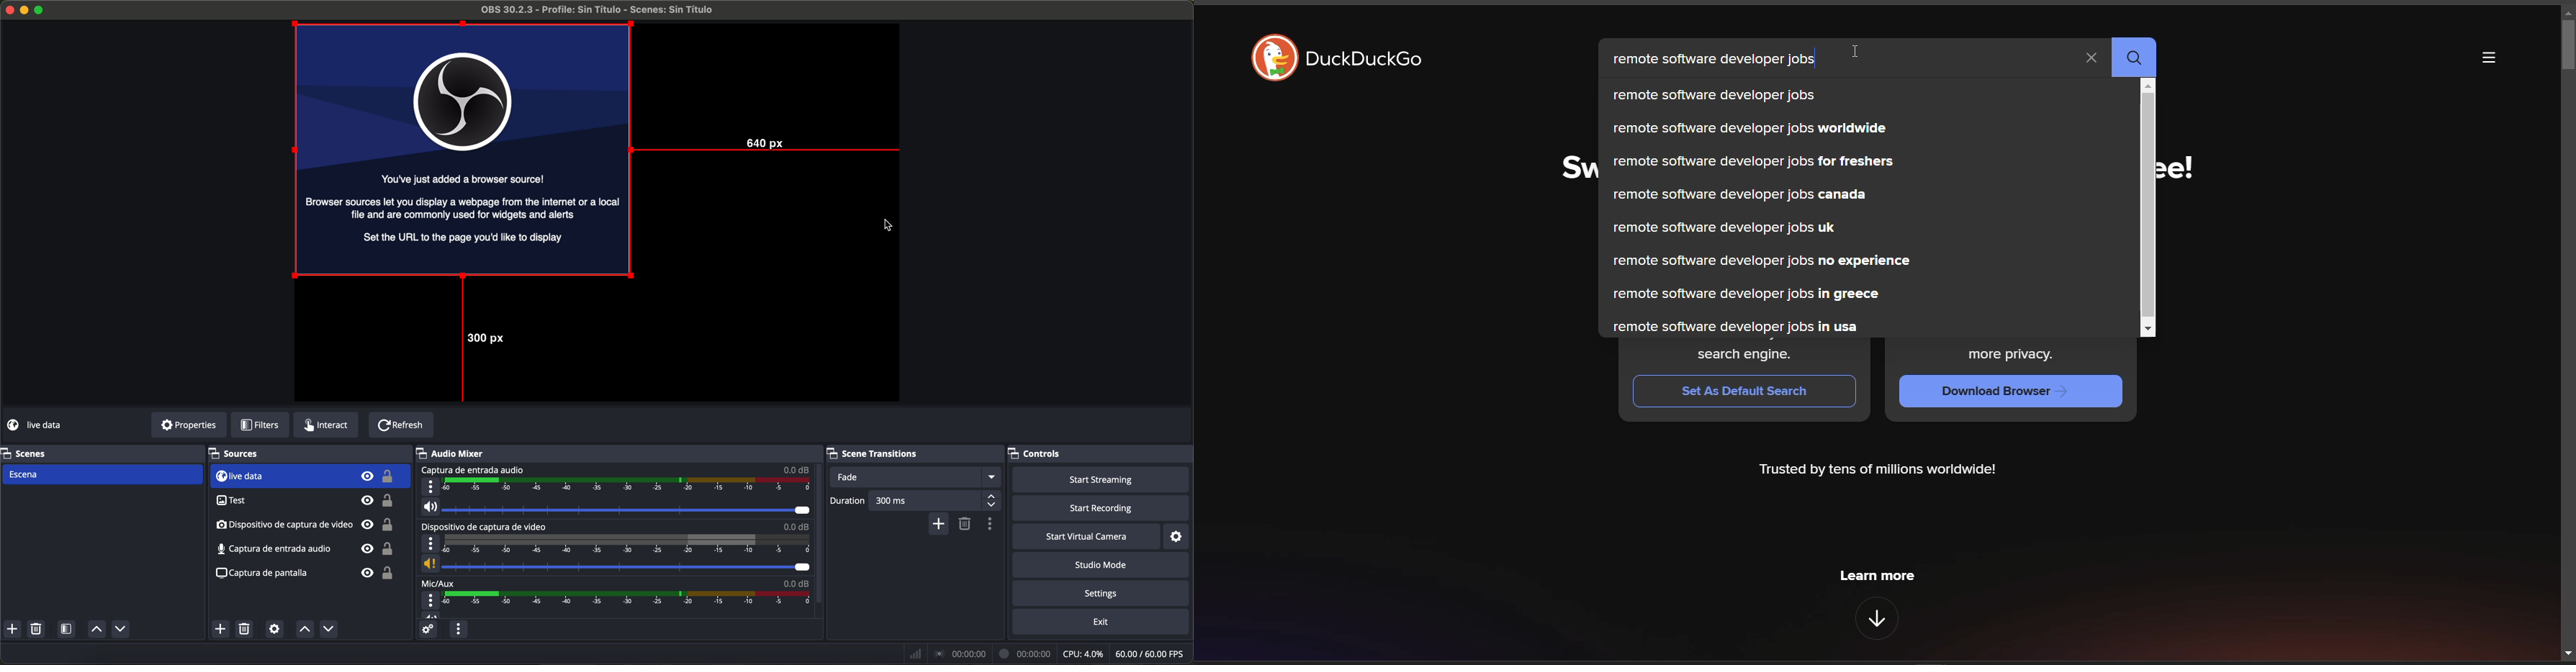  I want to click on filters button, so click(260, 424).